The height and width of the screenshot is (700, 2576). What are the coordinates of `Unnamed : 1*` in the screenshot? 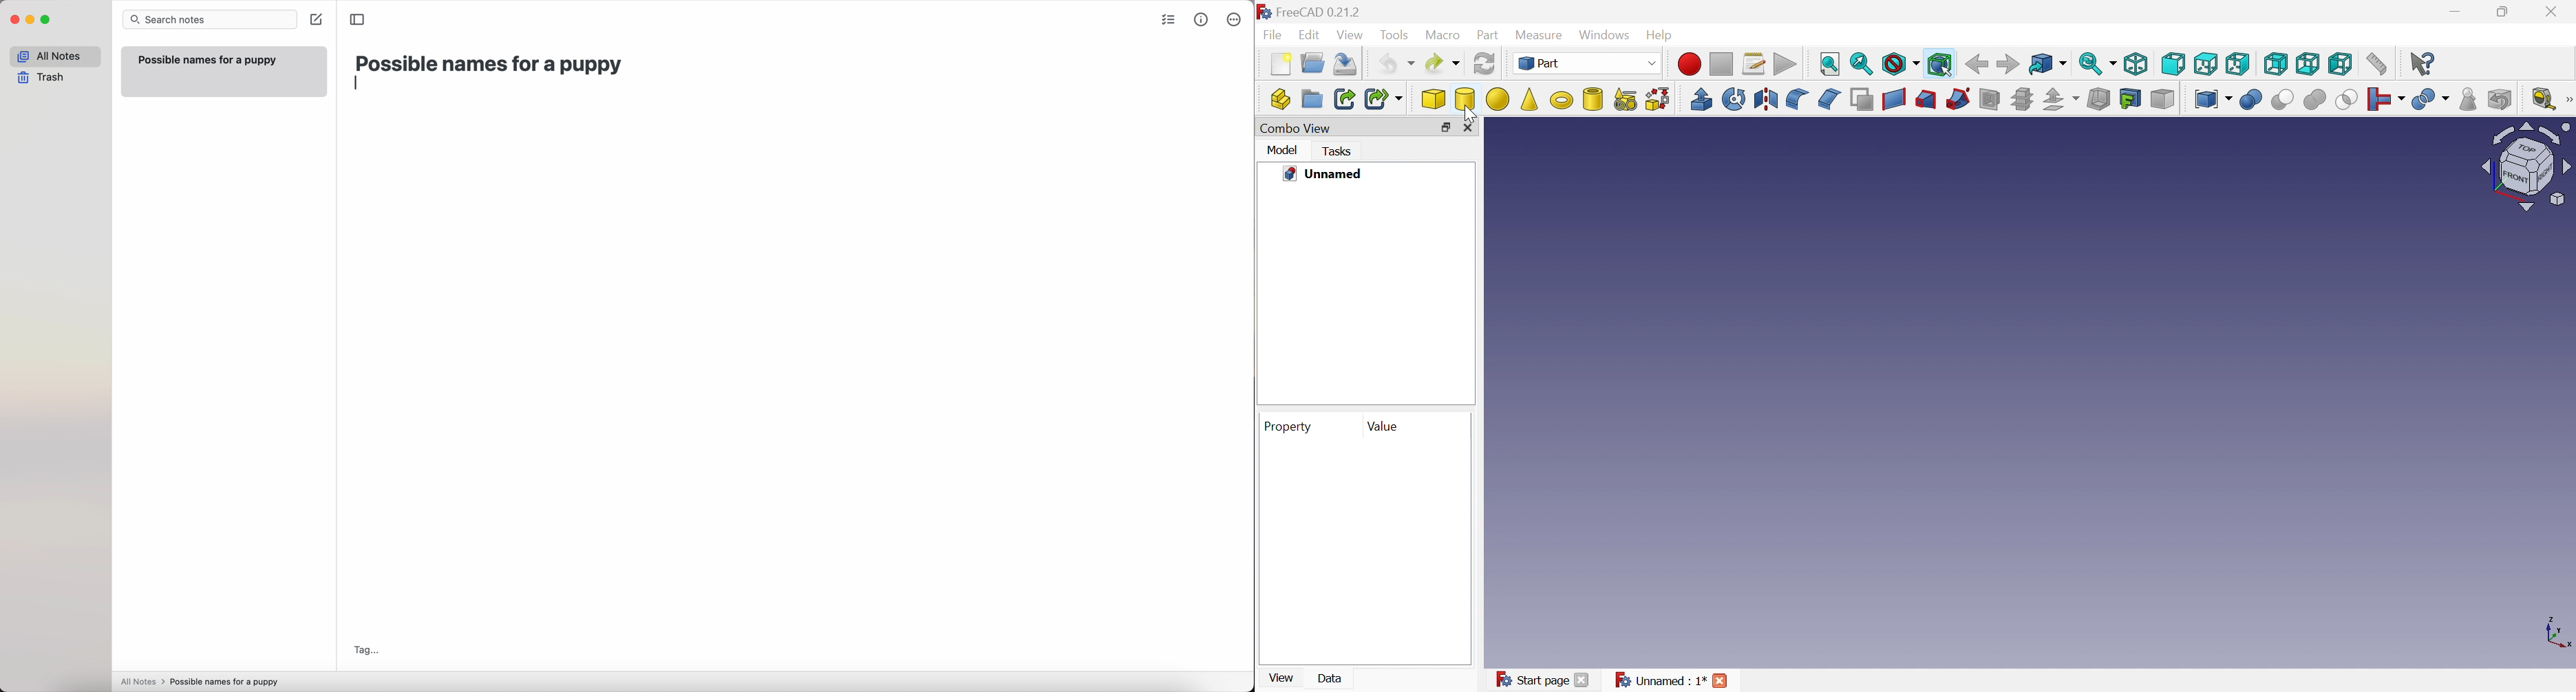 It's located at (1672, 681).